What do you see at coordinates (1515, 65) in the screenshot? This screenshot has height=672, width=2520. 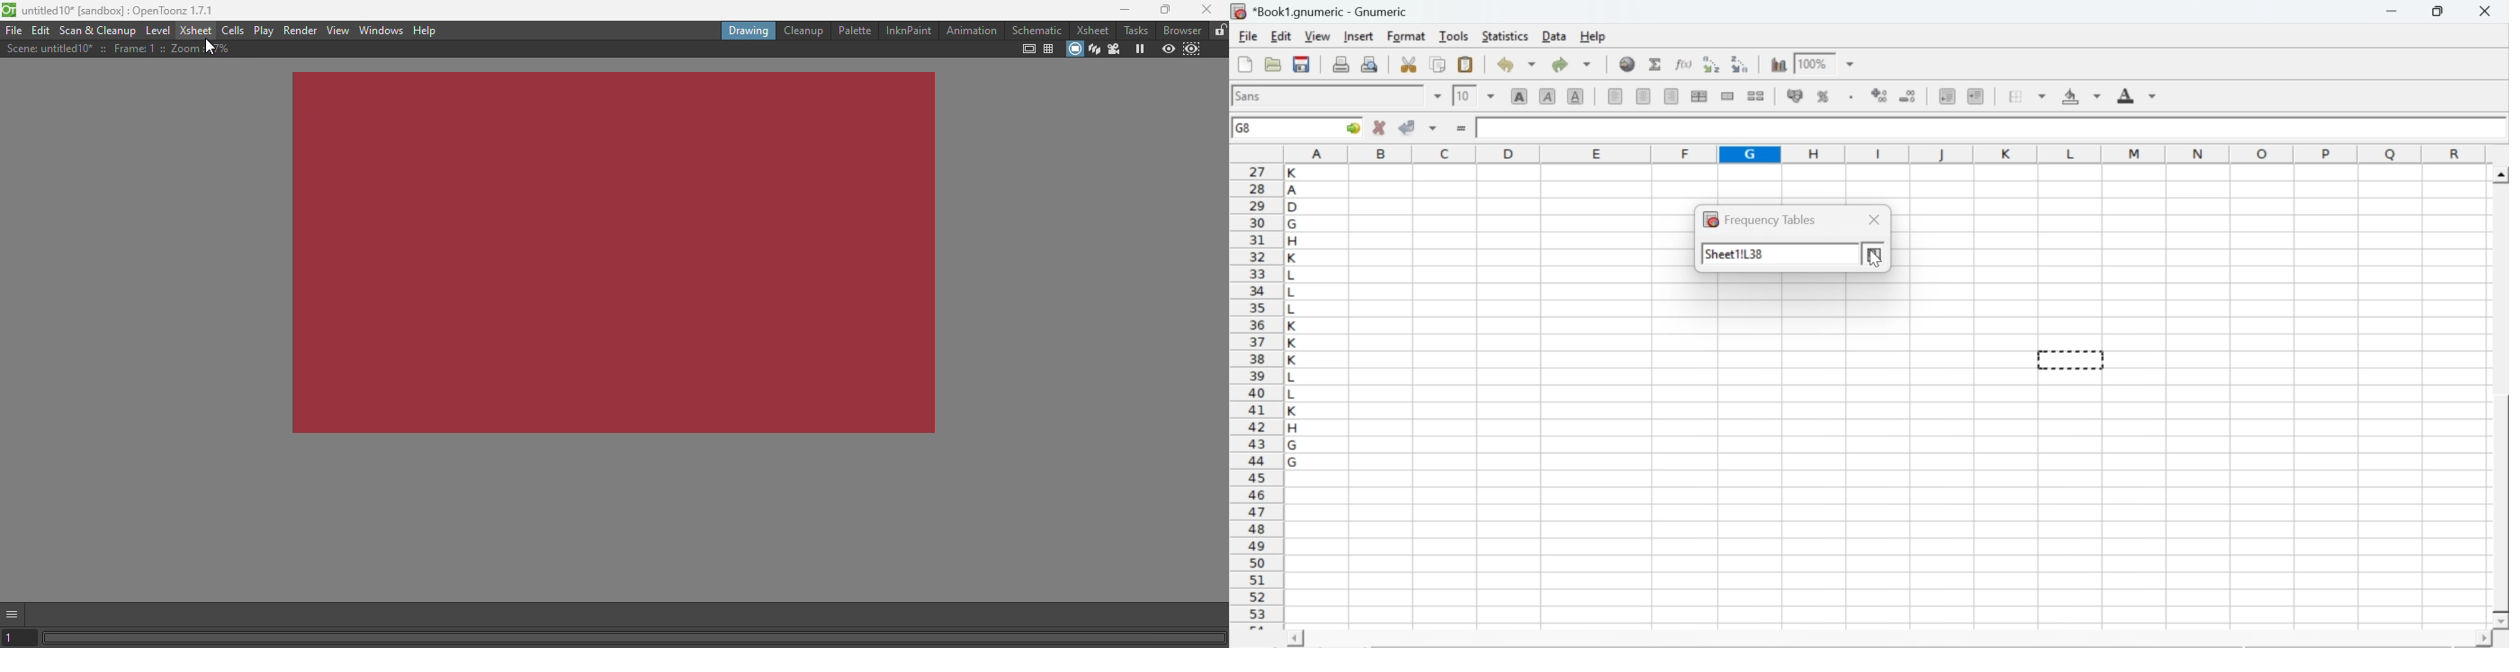 I see `undo` at bounding box center [1515, 65].